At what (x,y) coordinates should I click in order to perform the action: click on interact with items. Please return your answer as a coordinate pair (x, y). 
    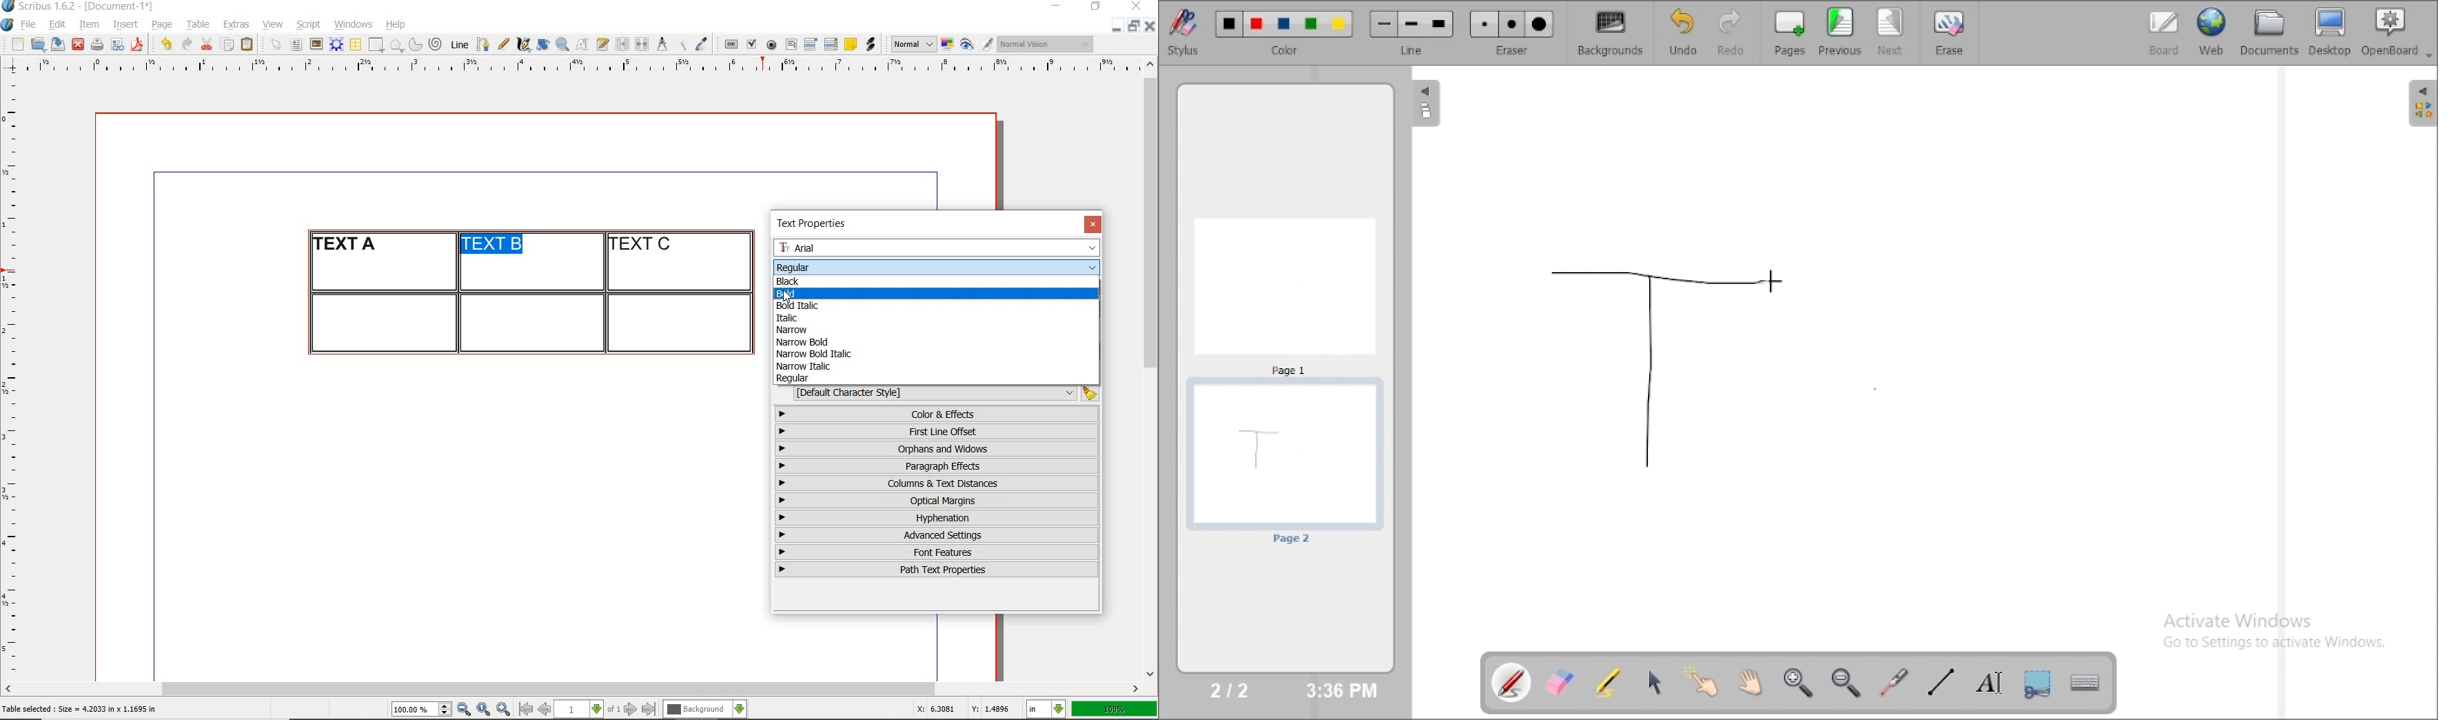
    Looking at the image, I should click on (1703, 681).